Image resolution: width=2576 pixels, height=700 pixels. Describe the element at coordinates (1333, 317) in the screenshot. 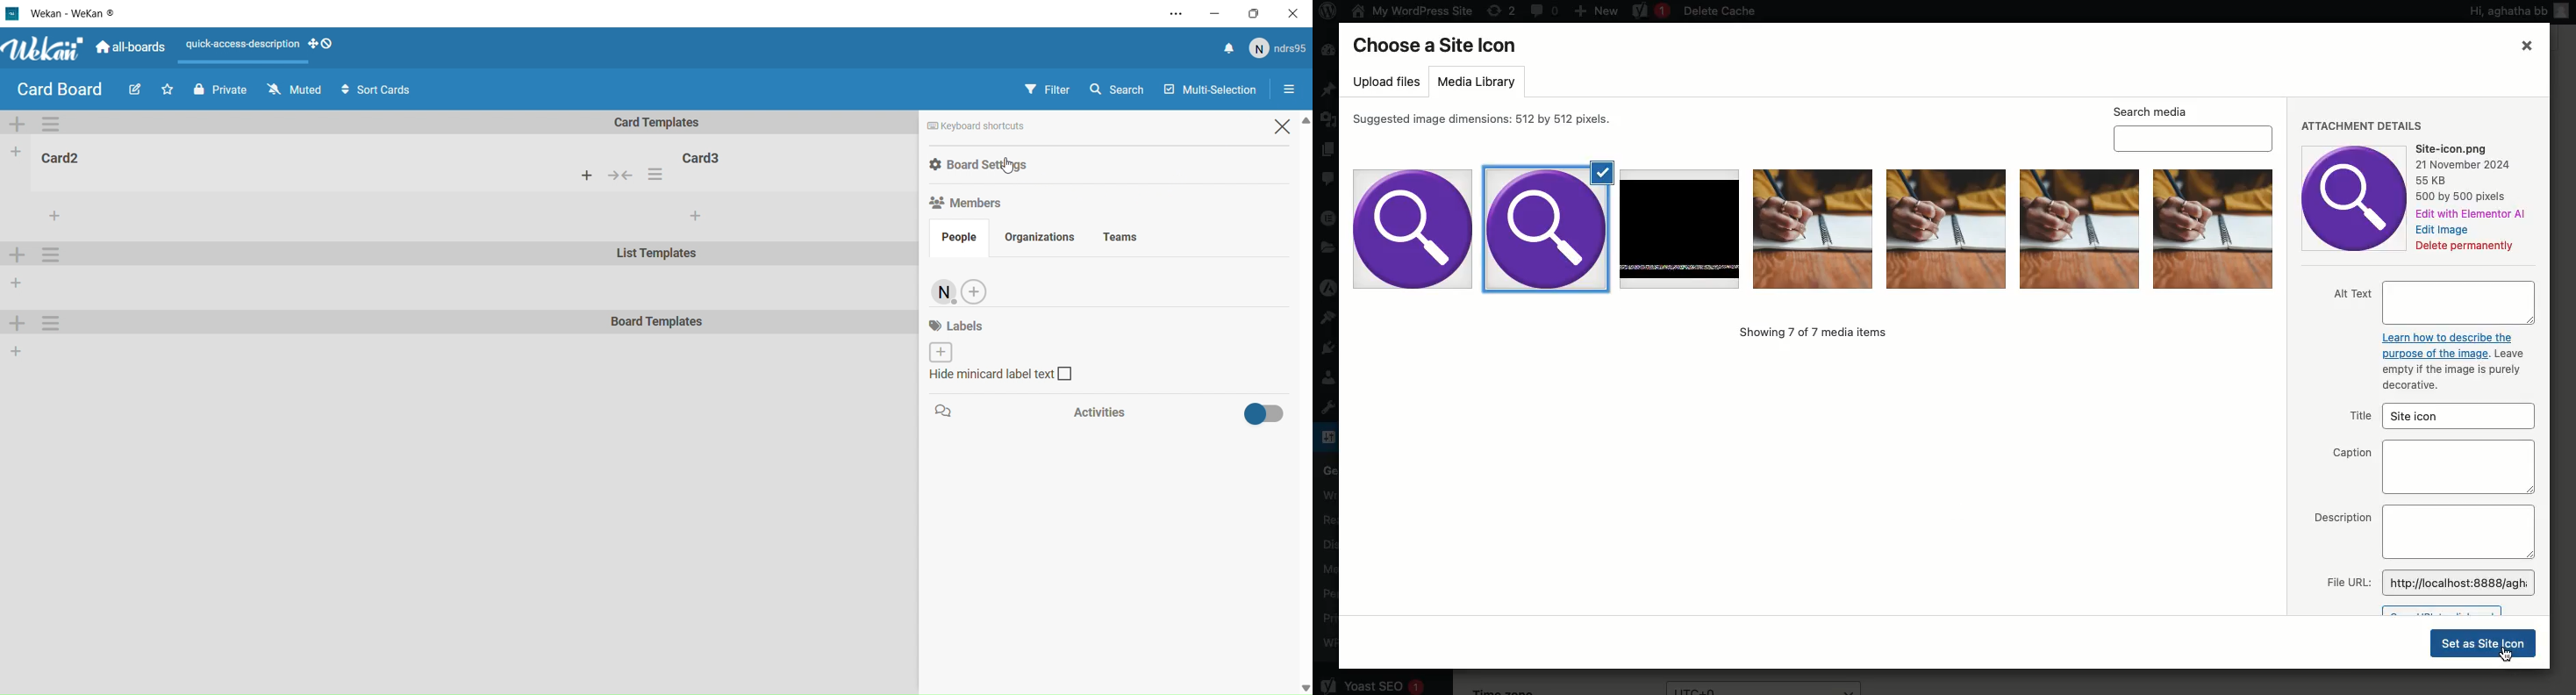

I see `Appearance` at that location.